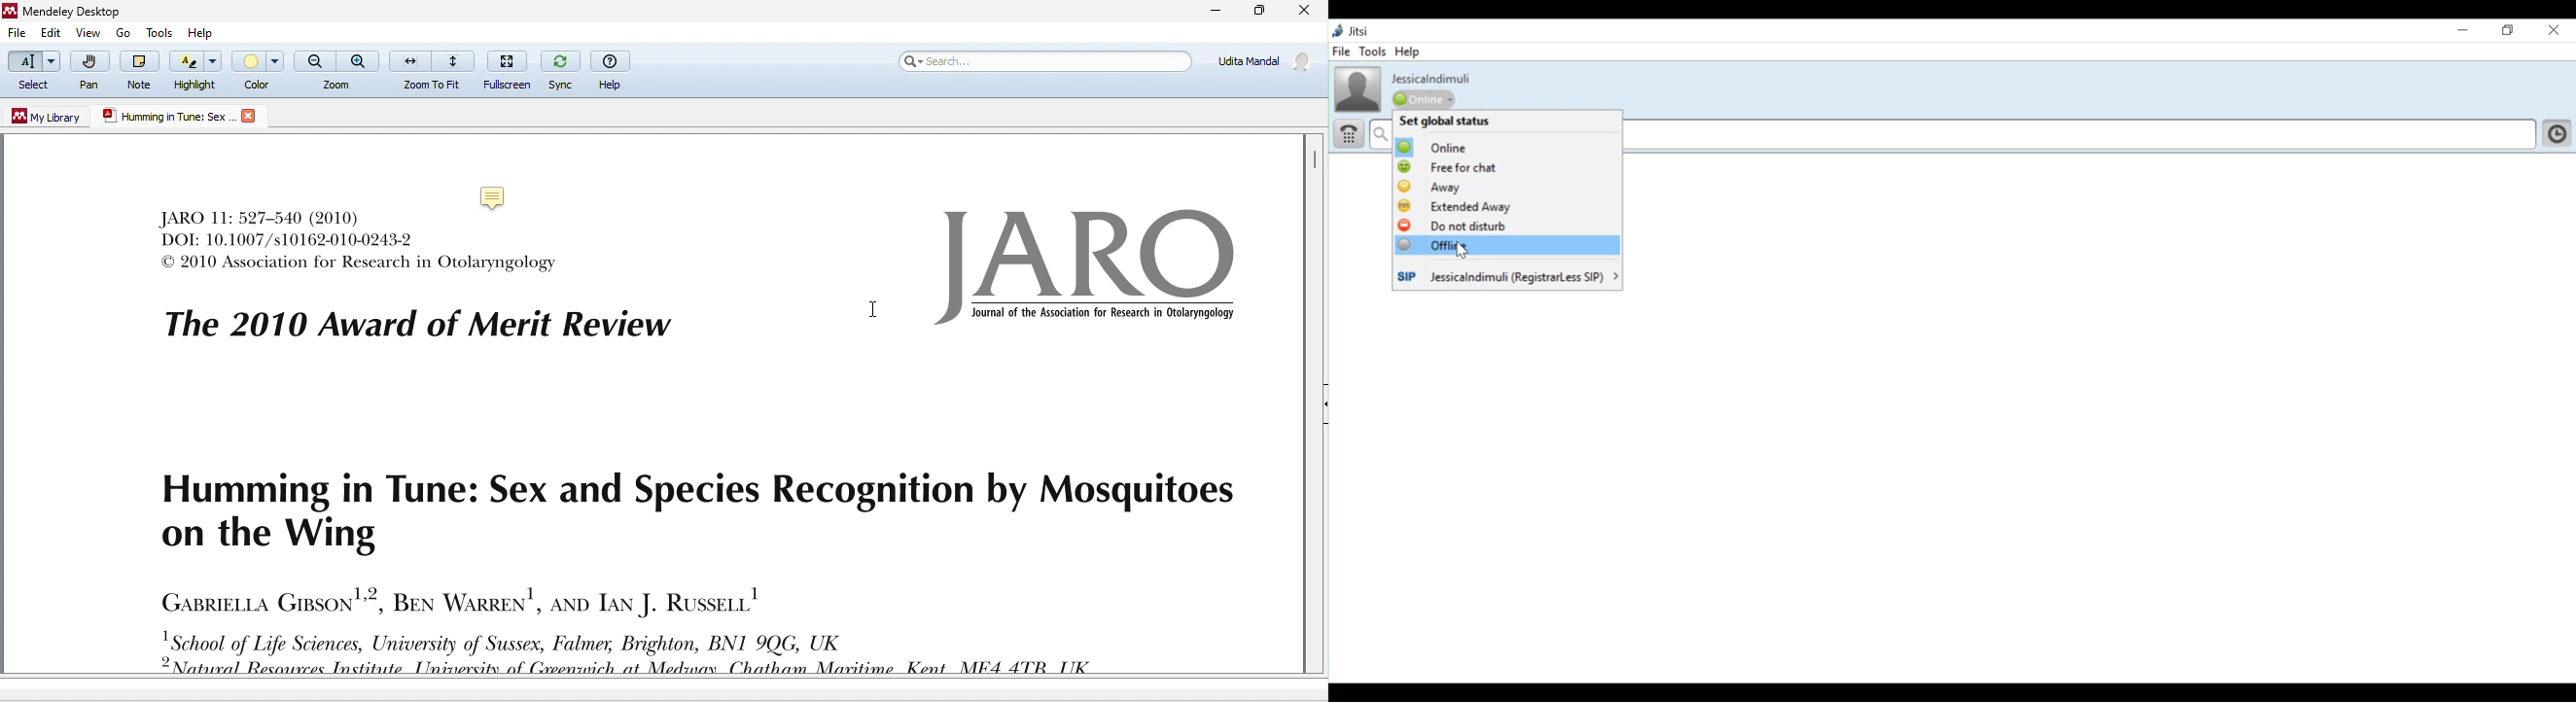  Describe the element at coordinates (43, 119) in the screenshot. I see `my library` at that location.